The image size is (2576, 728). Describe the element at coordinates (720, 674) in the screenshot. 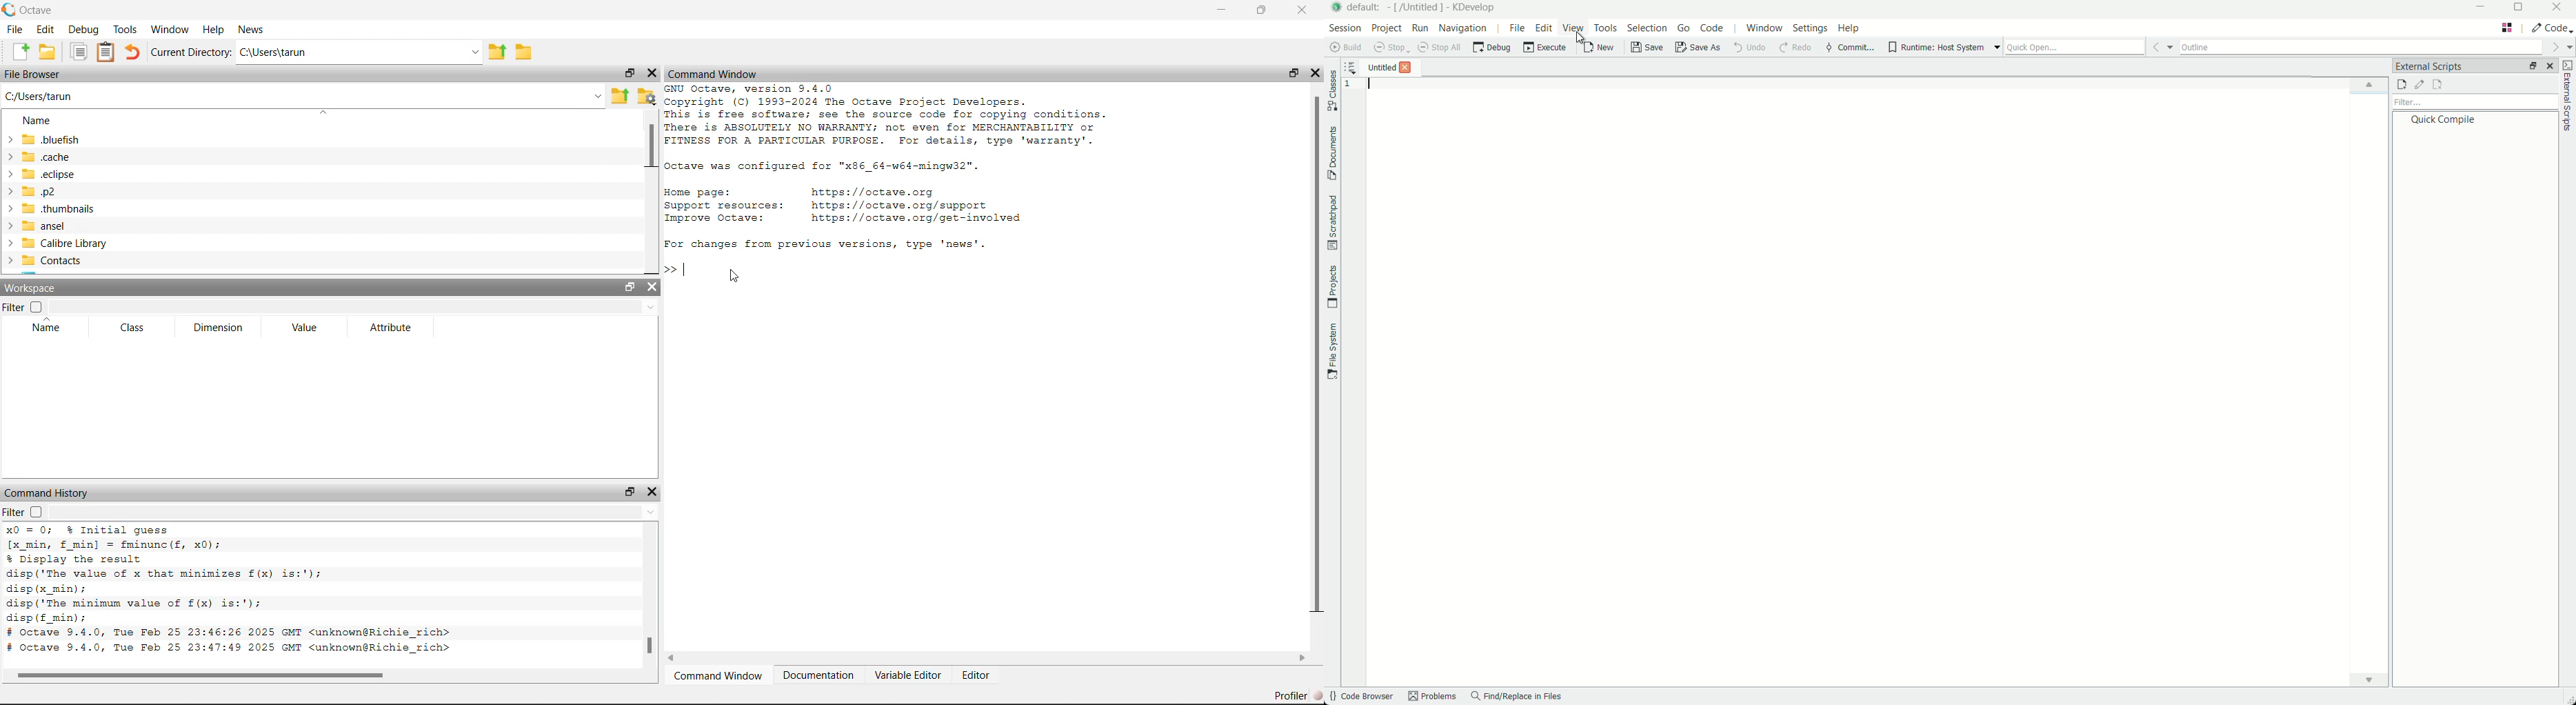

I see `Camera Window` at that location.